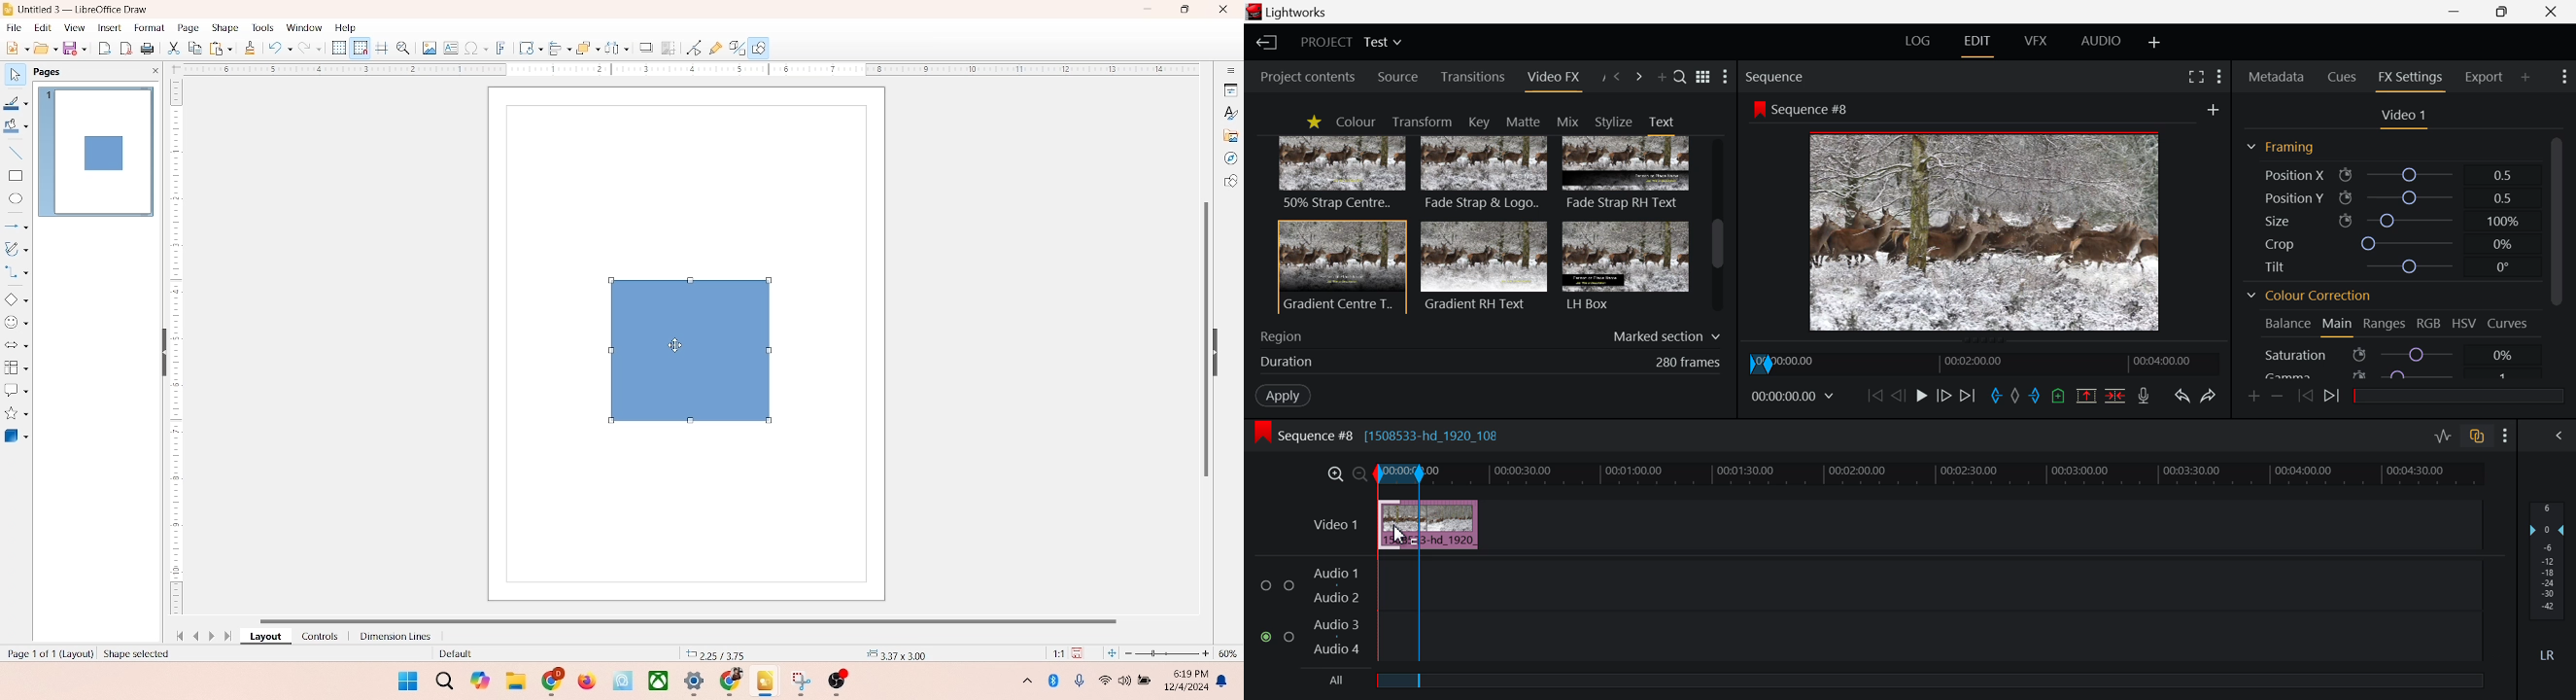 This screenshot has height=700, width=2576. I want to click on Add keyframe, so click(2252, 395).